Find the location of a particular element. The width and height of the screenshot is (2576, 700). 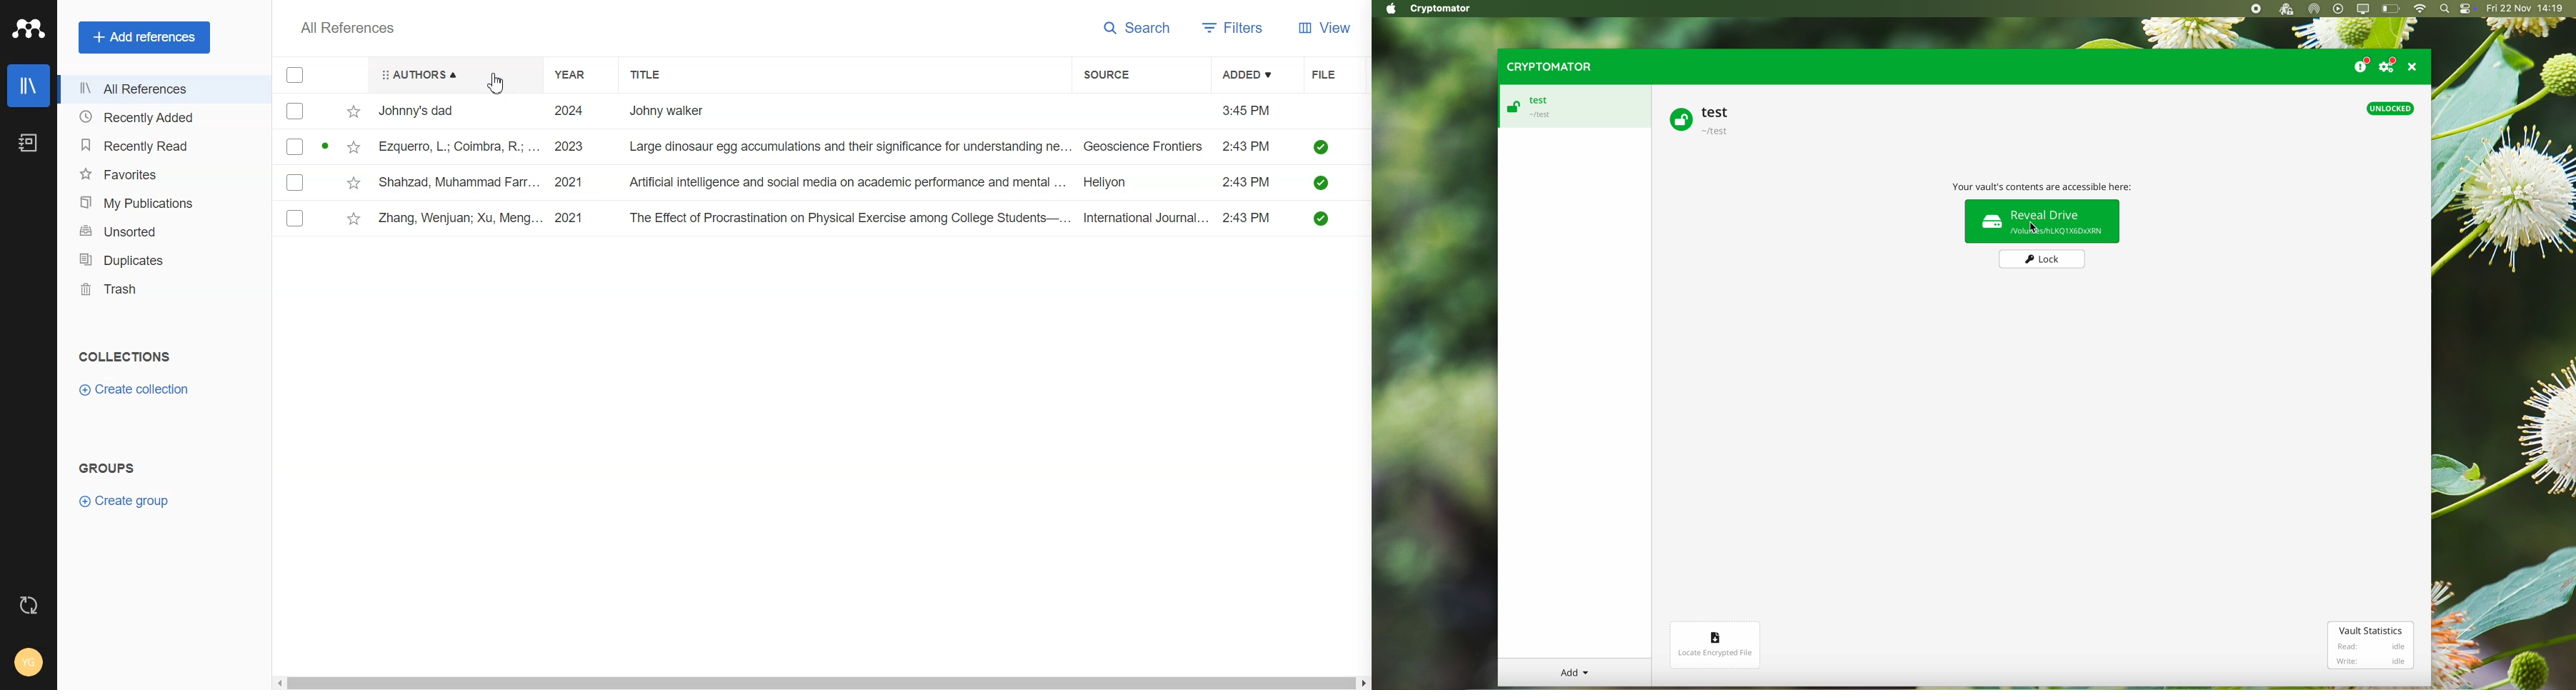

Artificial intelligence and social media on academic performance and mental is located at coordinates (846, 182).